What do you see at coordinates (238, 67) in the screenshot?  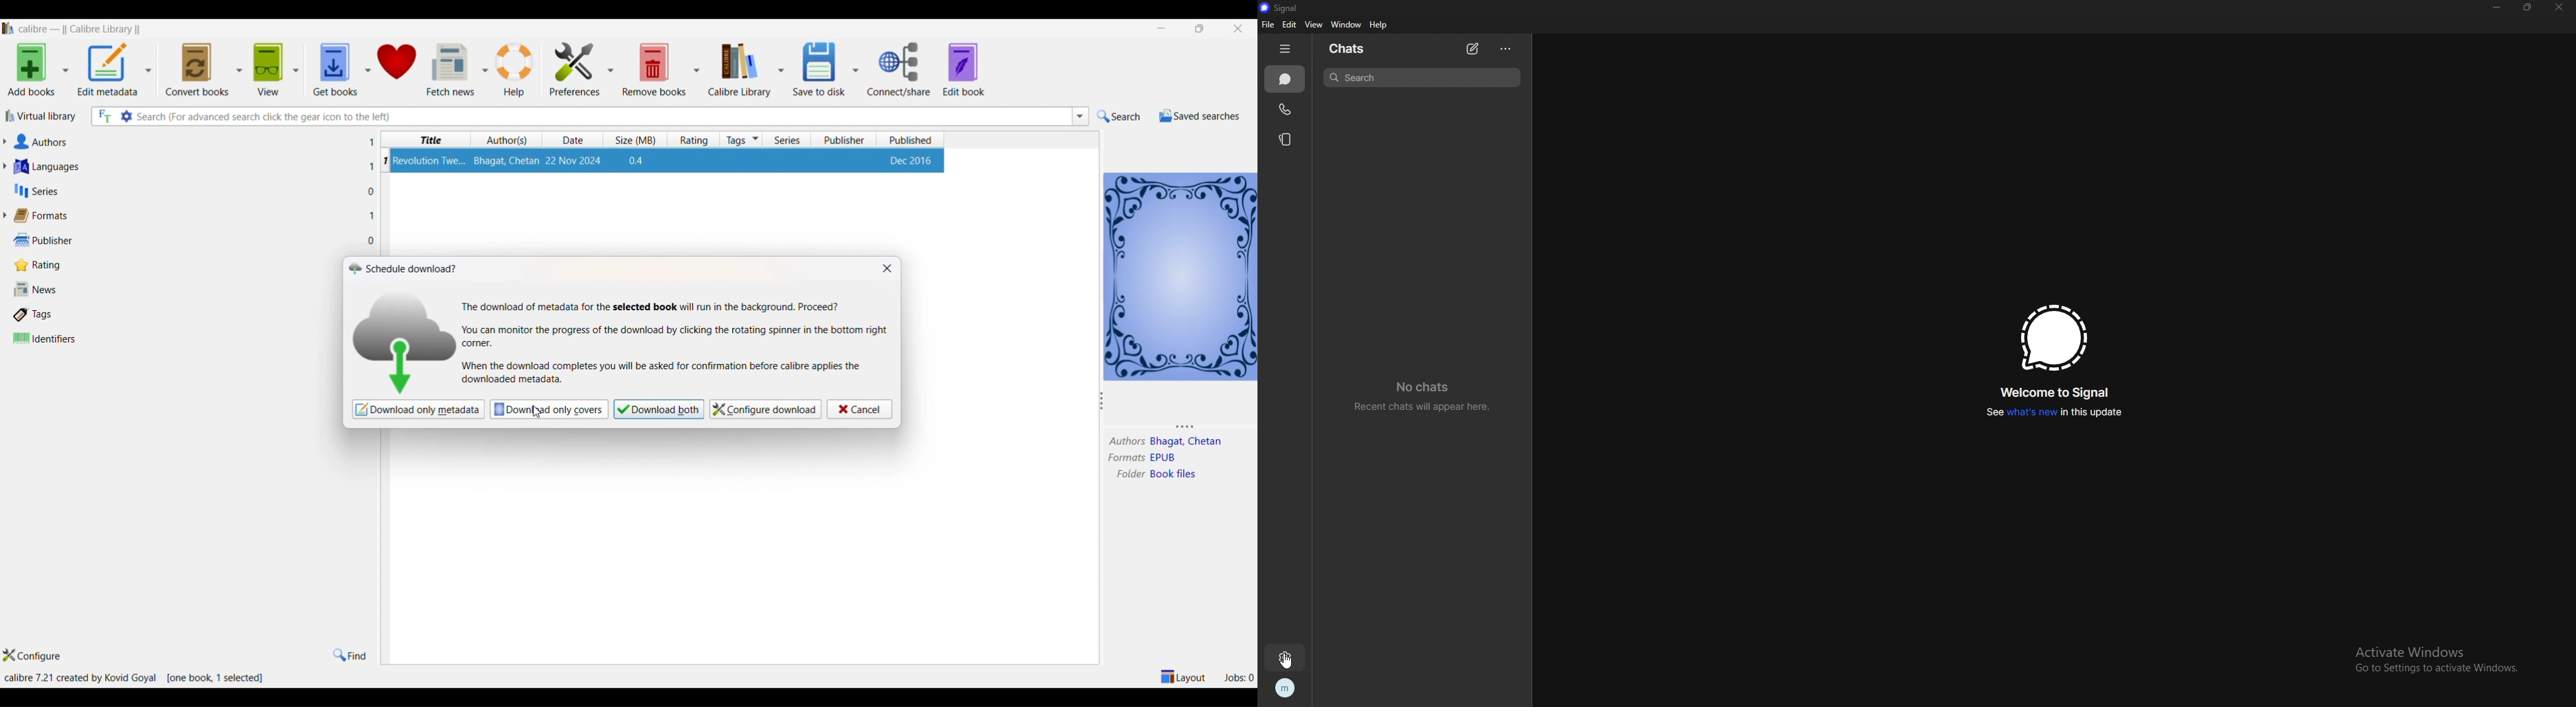 I see `convert books options dropdown button` at bounding box center [238, 67].